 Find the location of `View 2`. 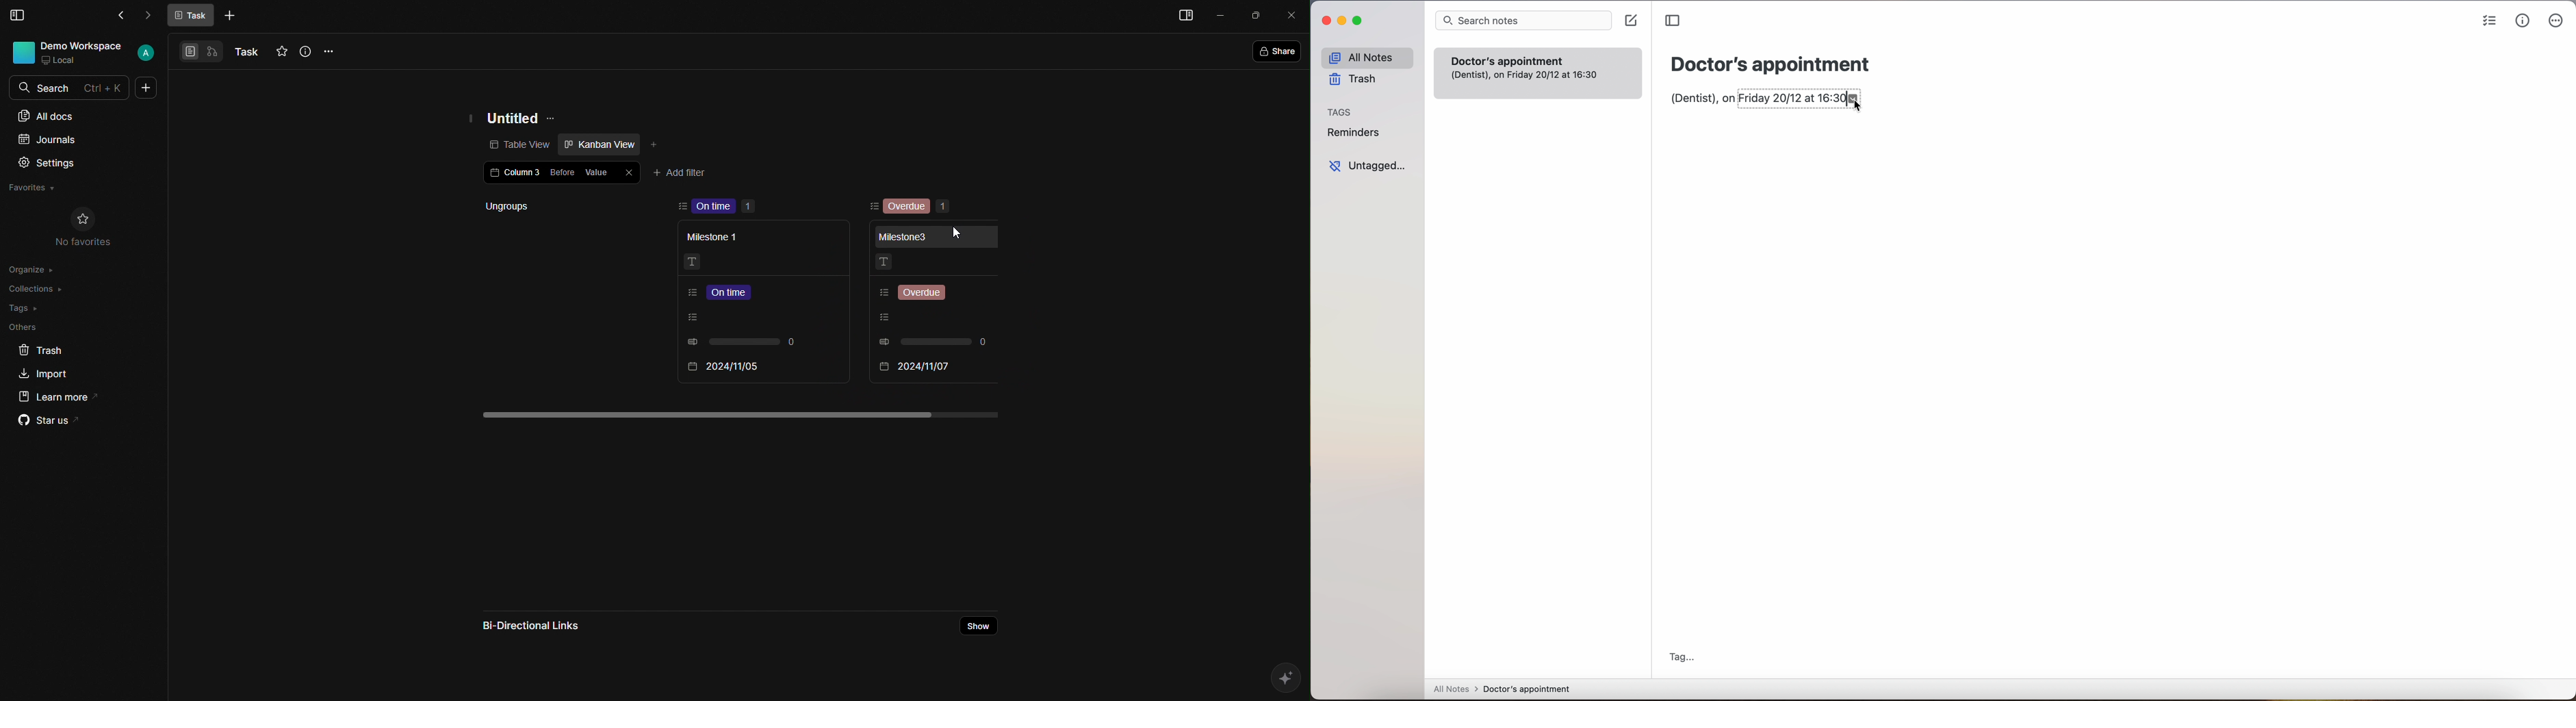

View 2 is located at coordinates (211, 53).